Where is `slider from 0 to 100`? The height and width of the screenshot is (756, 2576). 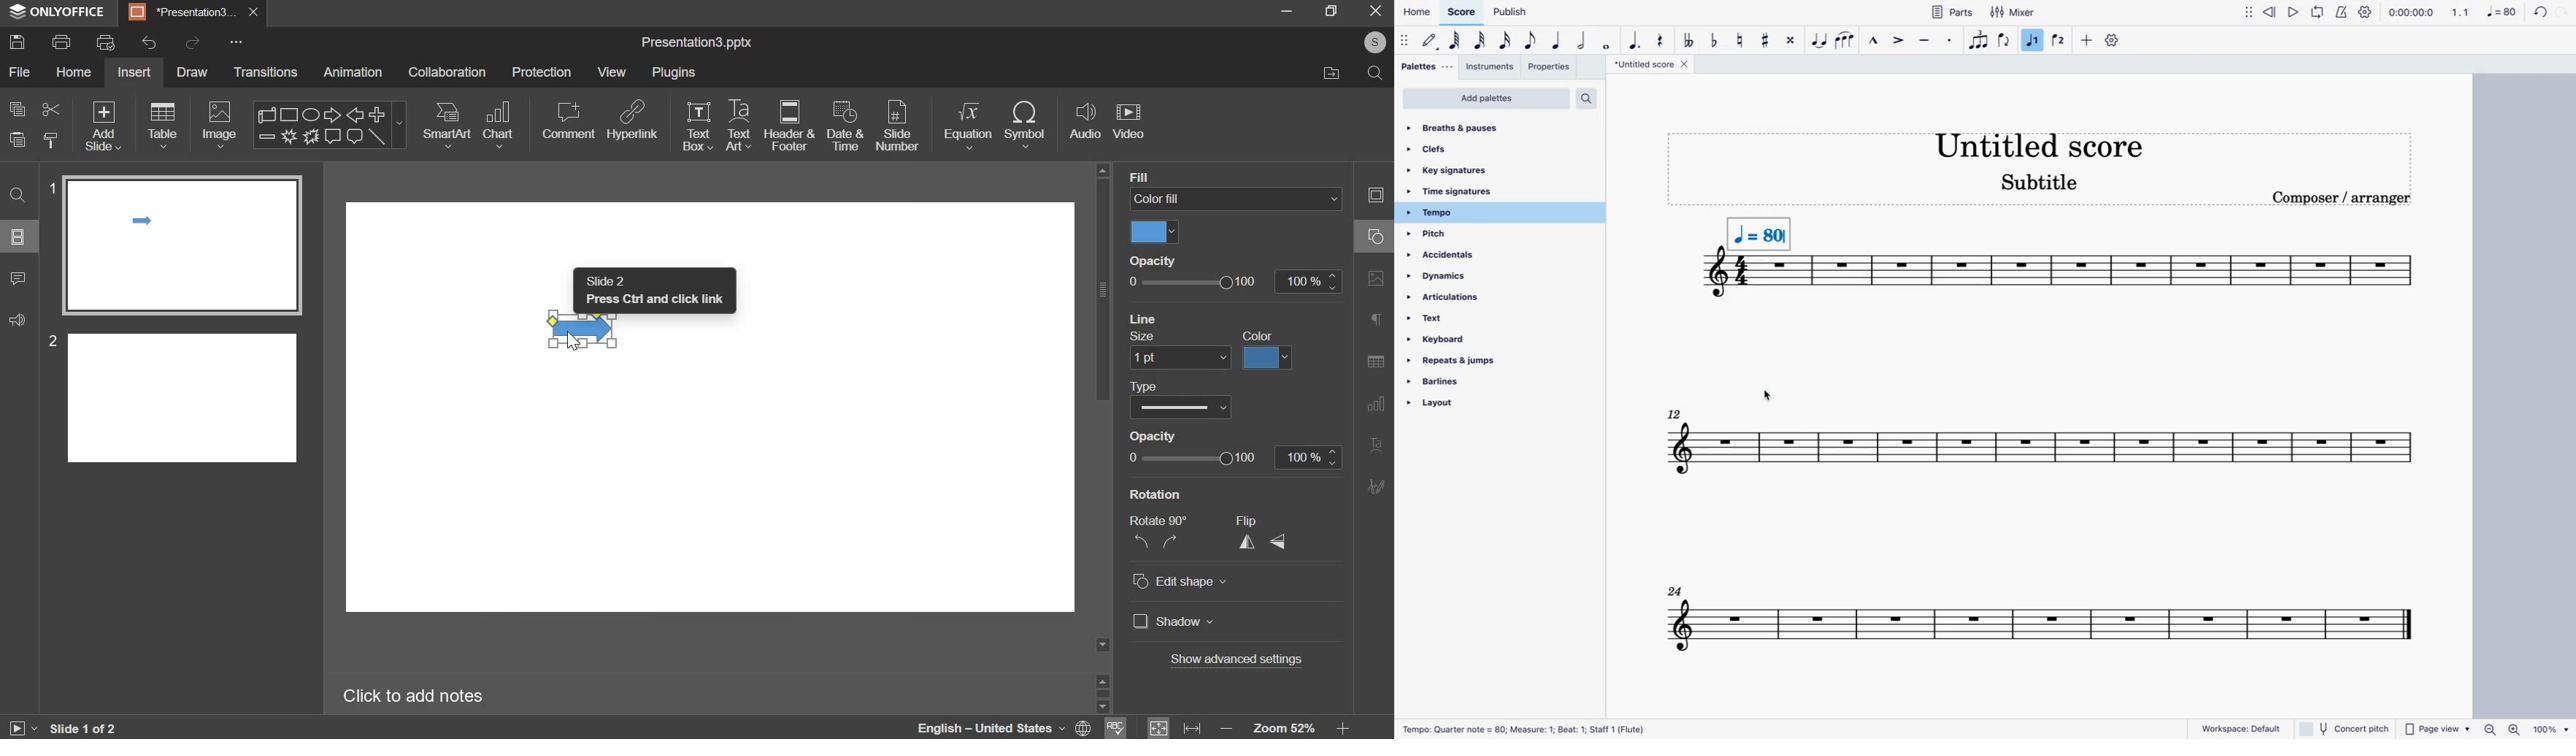
slider from 0 to 100 is located at coordinates (1194, 282).